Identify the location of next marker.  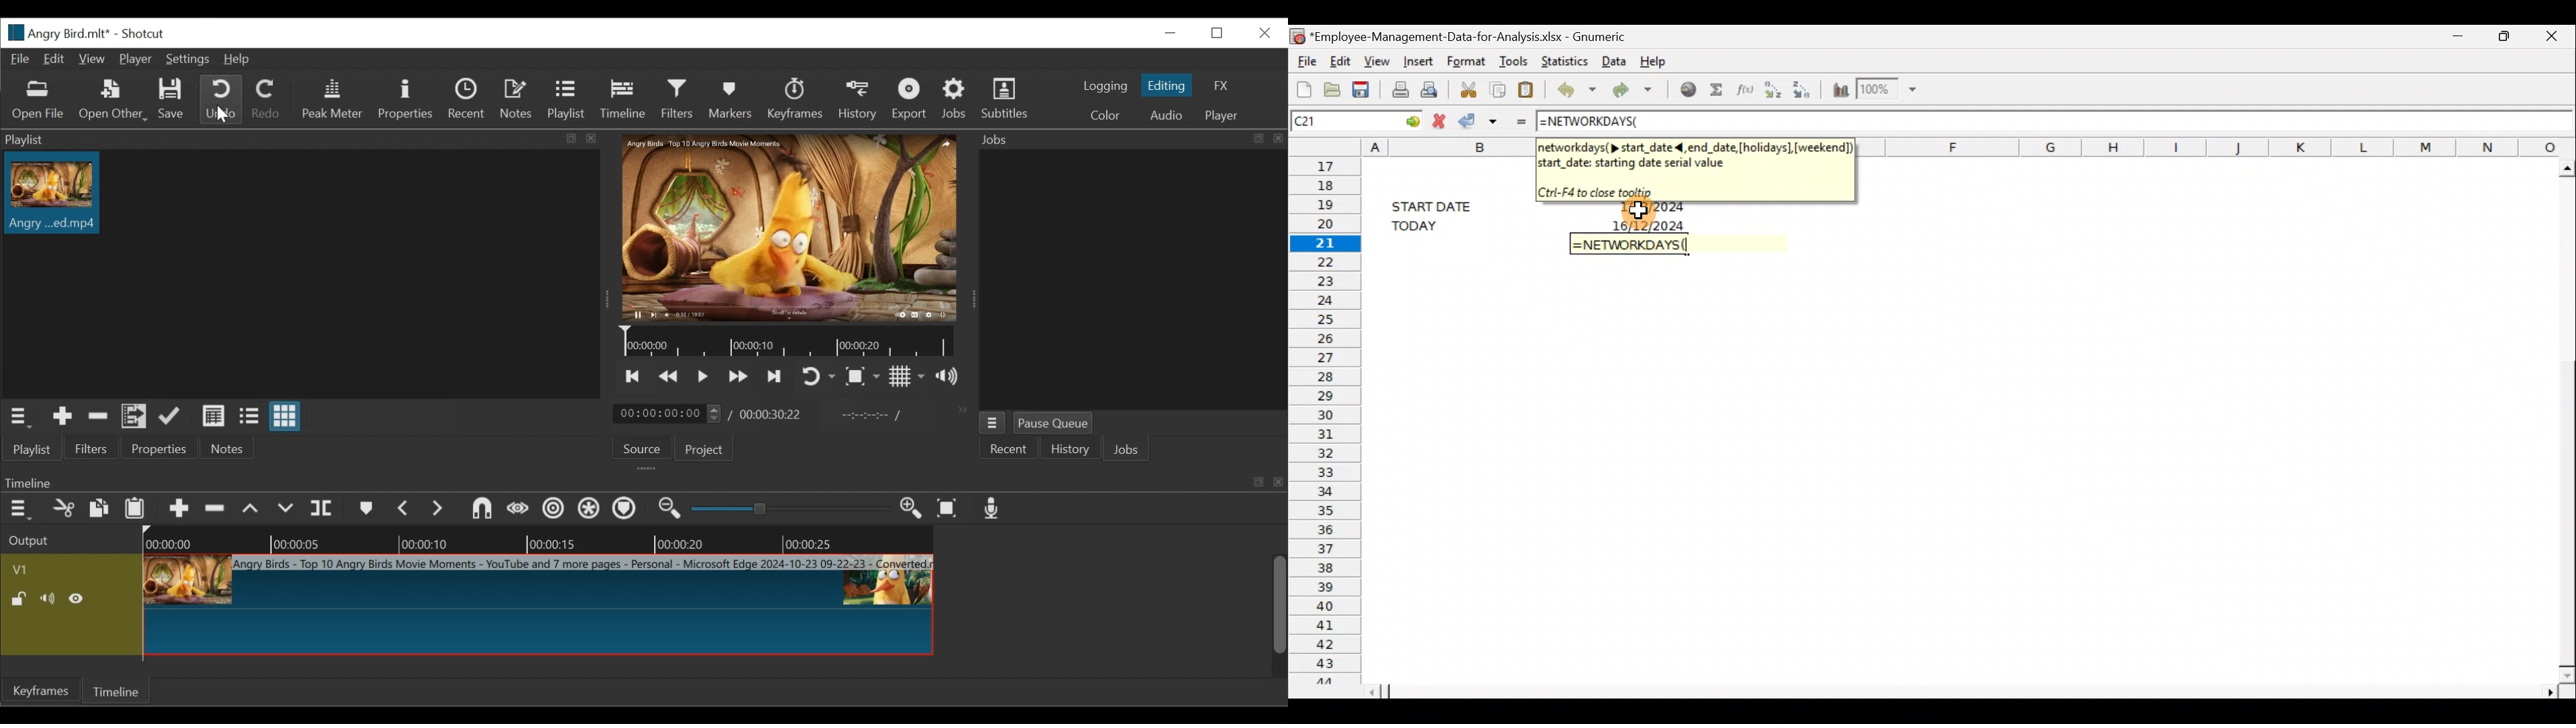
(437, 508).